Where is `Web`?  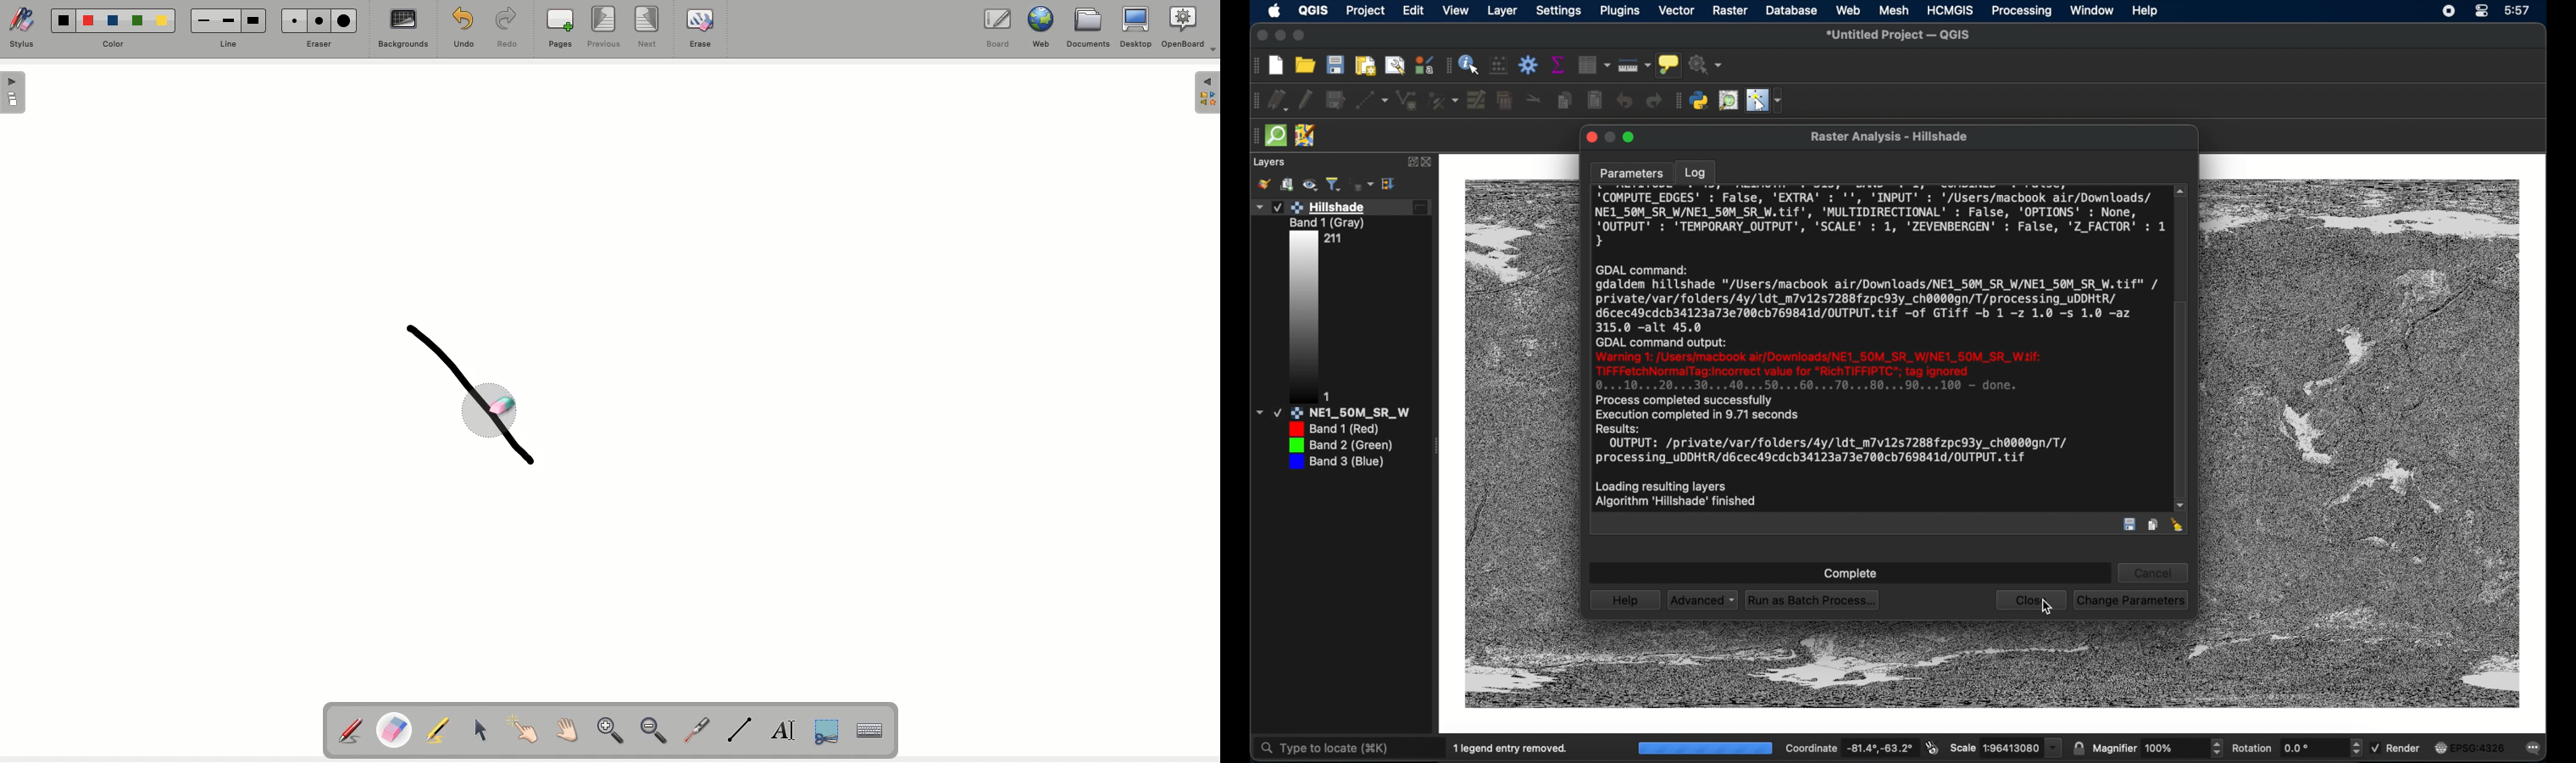
Web is located at coordinates (1043, 28).